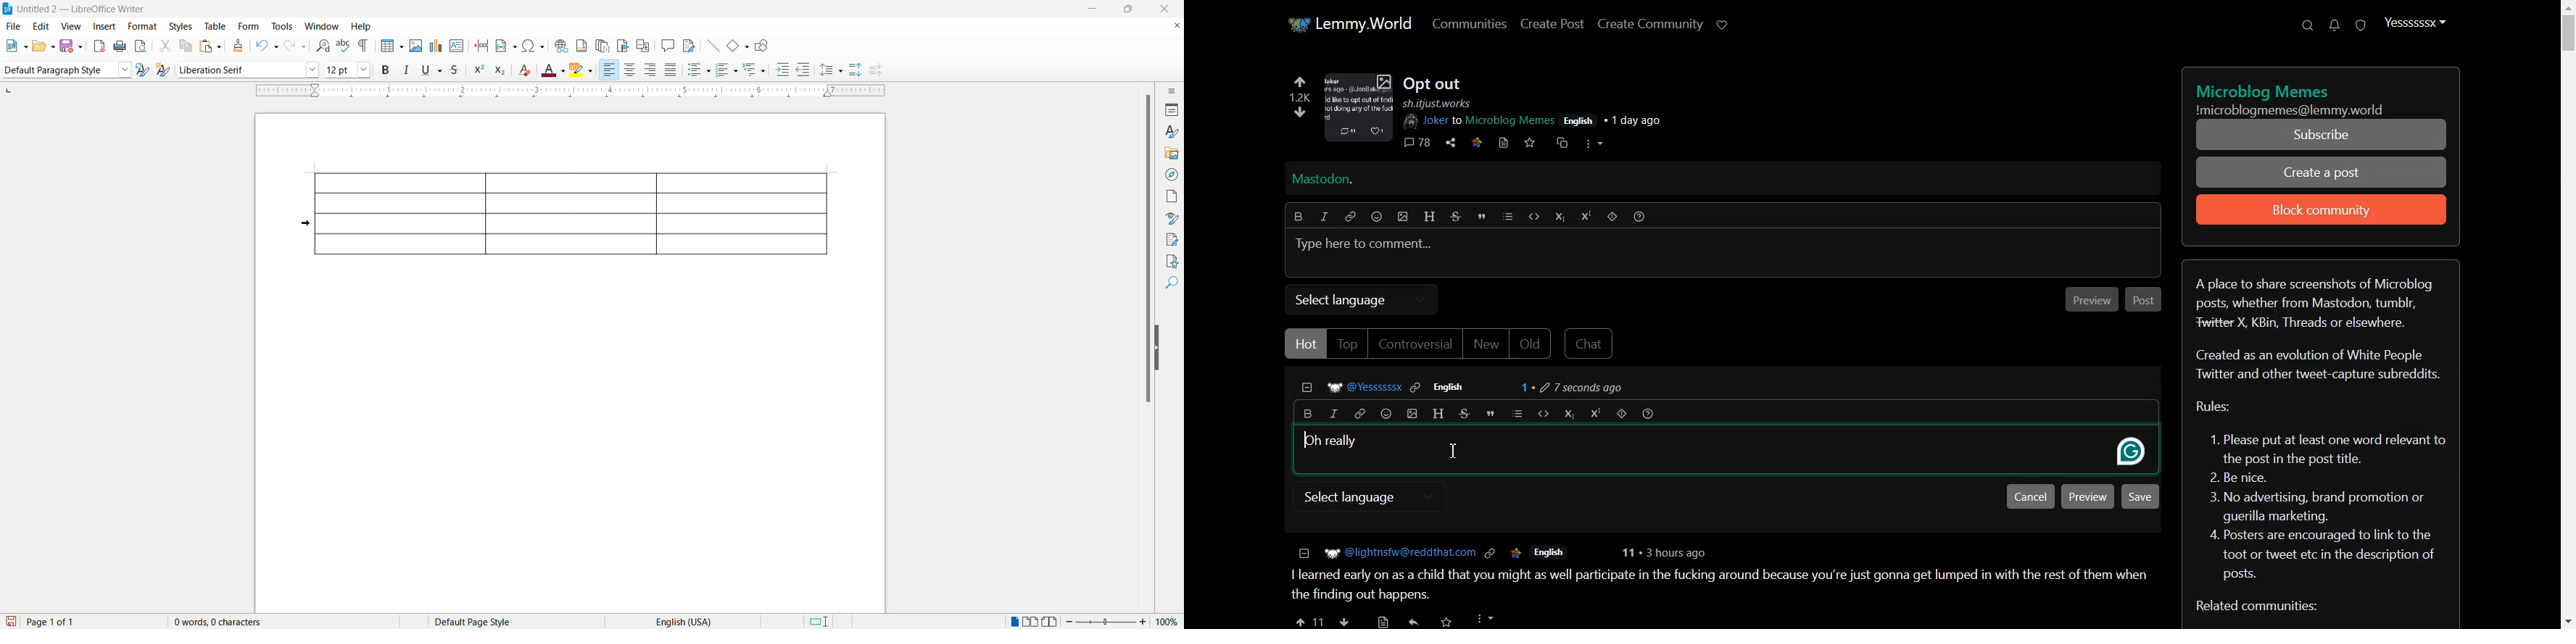 Image resolution: width=2576 pixels, height=644 pixels. I want to click on bookview, so click(1051, 622).